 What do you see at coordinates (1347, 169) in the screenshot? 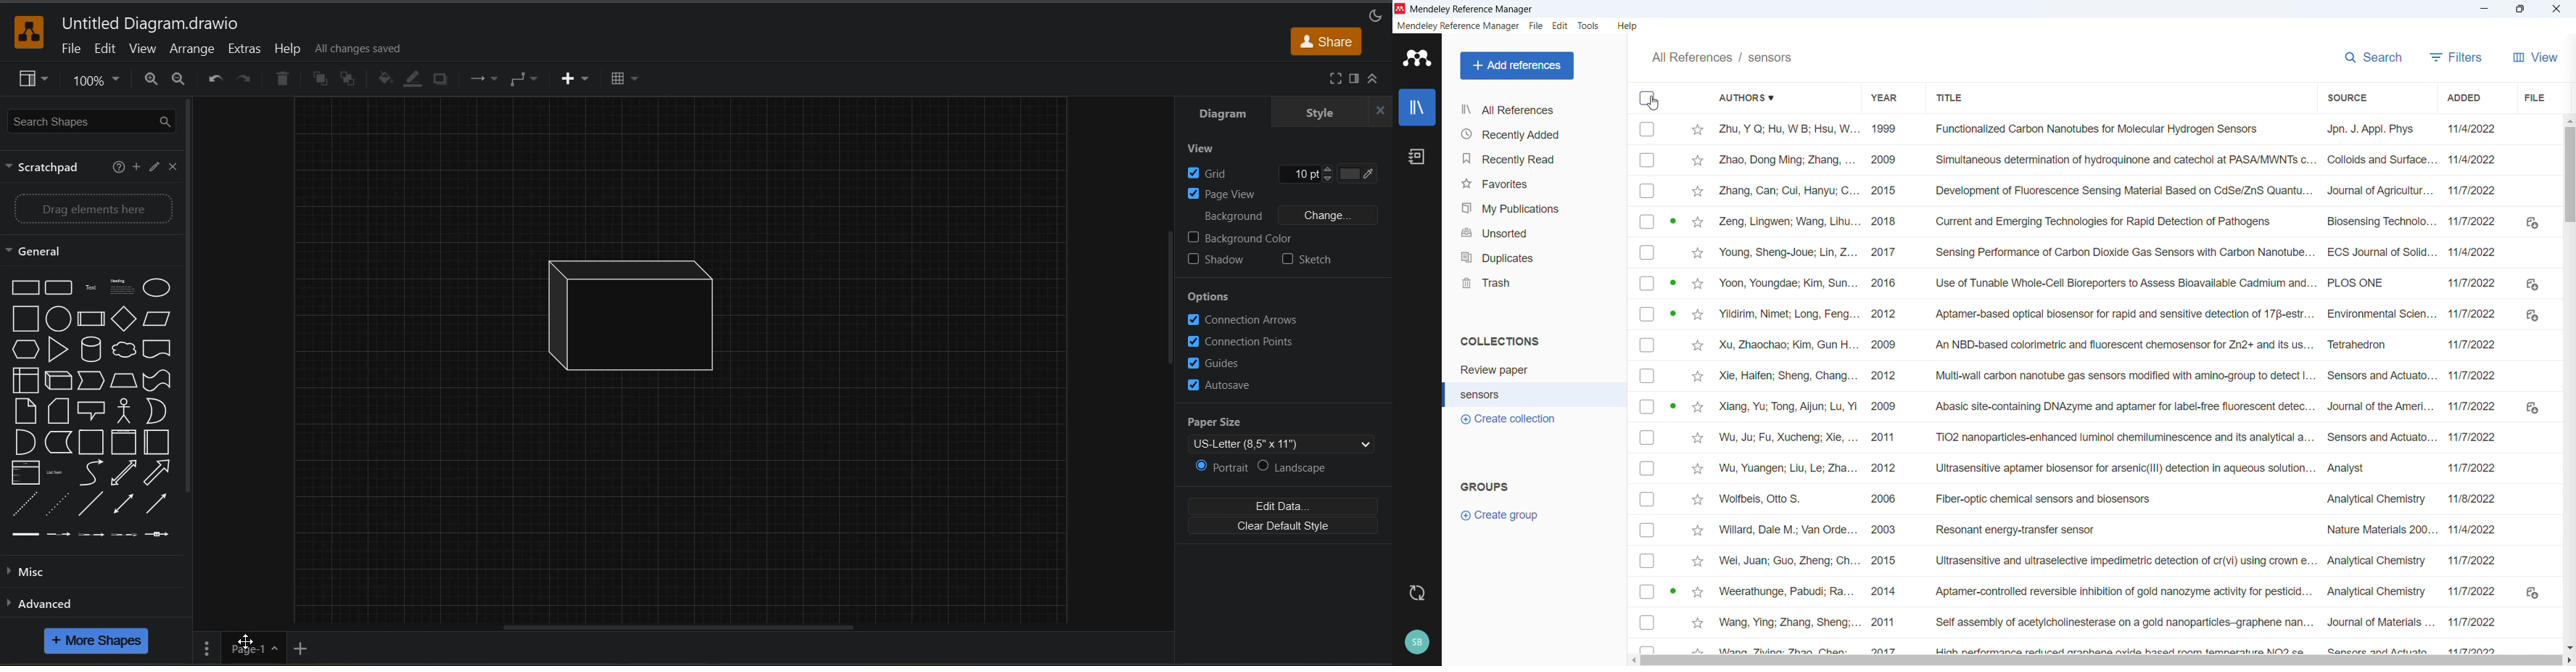
I see `Grid color` at bounding box center [1347, 169].